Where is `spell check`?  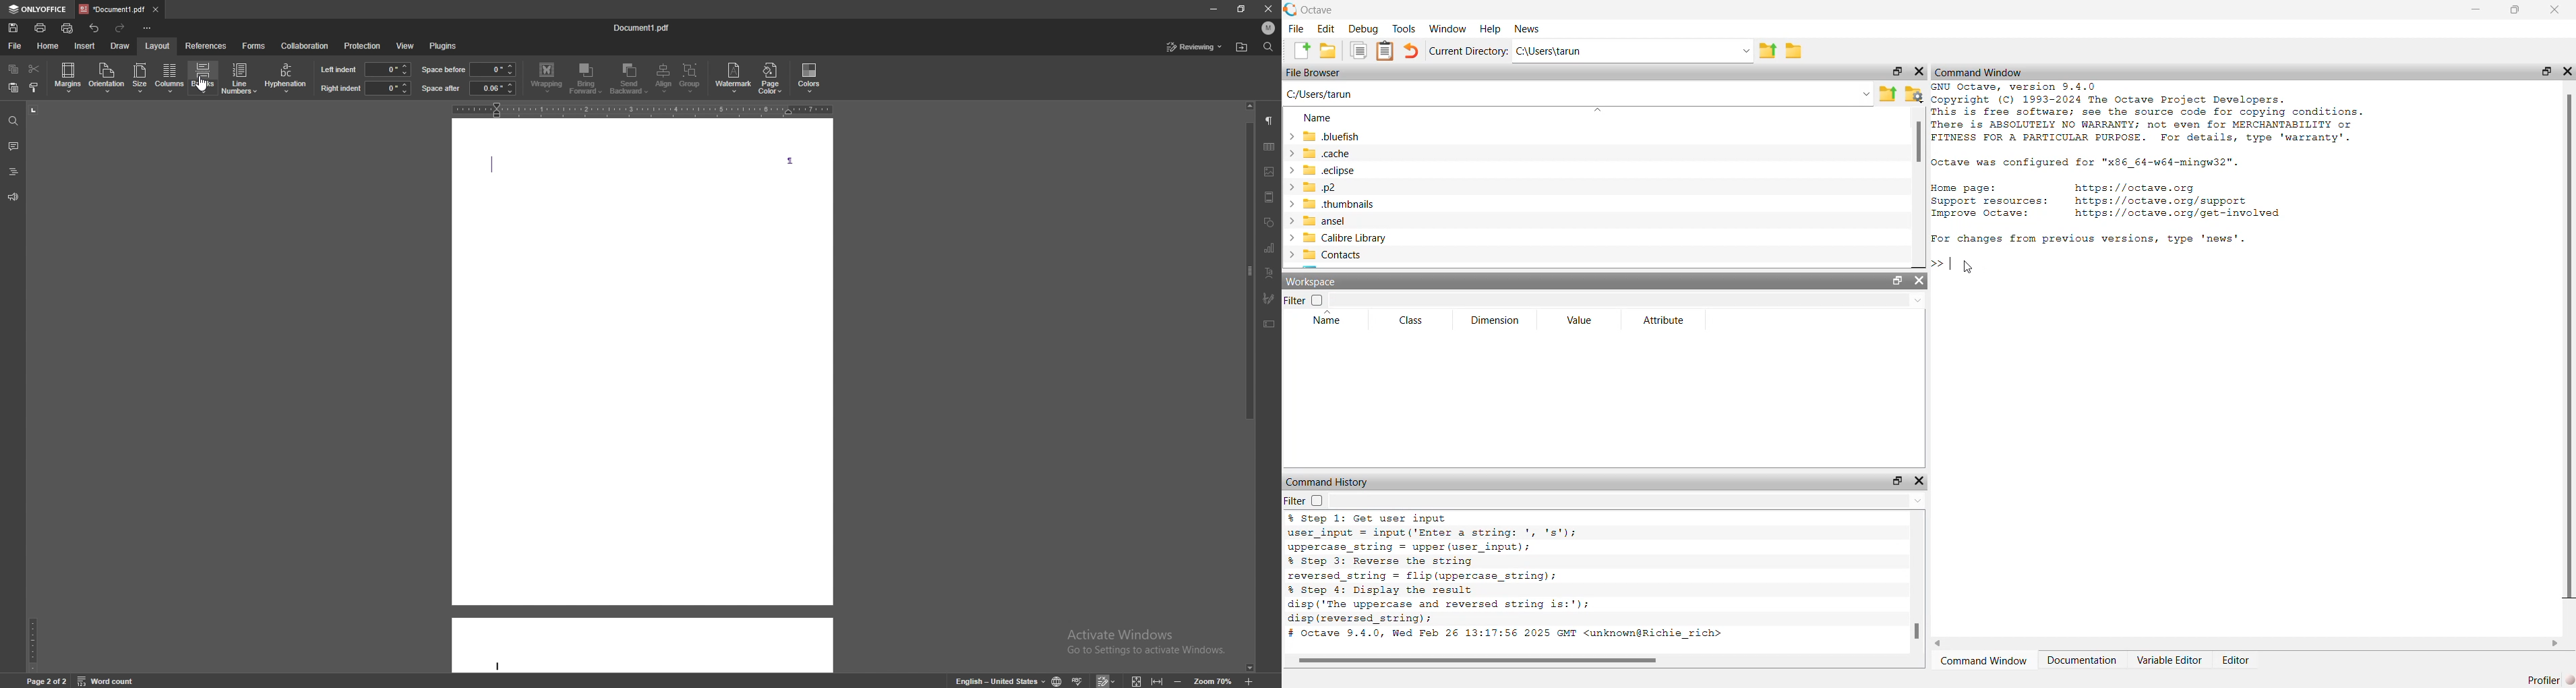 spell check is located at coordinates (1080, 679).